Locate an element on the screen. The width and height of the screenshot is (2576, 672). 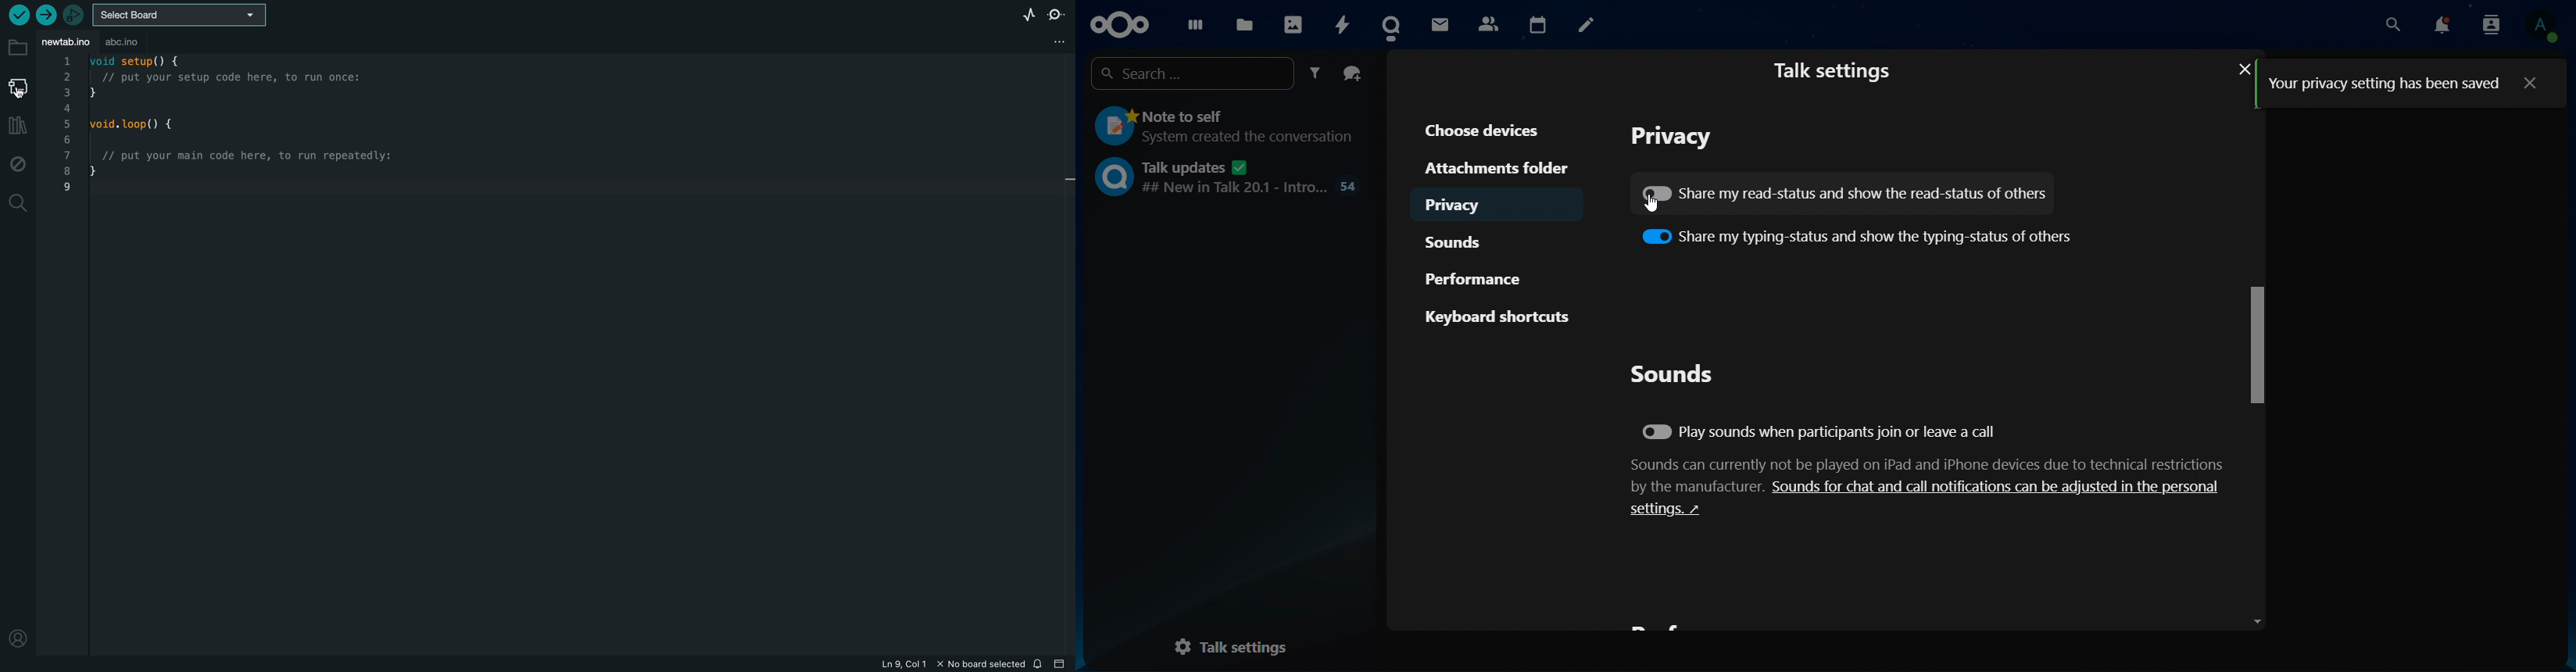
Cursor is located at coordinates (1647, 209).